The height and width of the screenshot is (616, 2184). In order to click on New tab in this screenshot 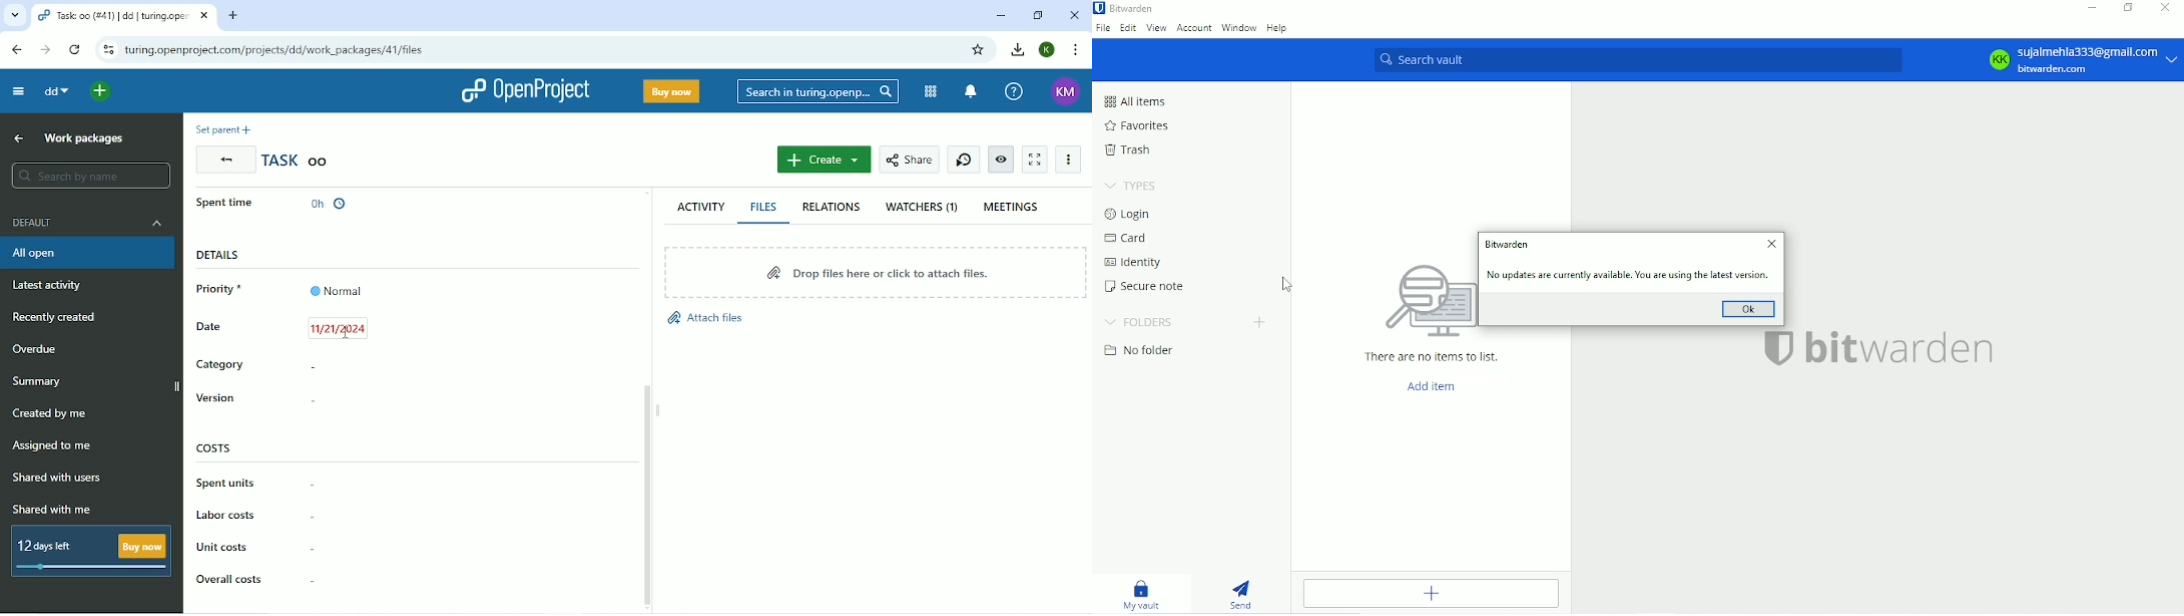, I will do `click(234, 15)`.